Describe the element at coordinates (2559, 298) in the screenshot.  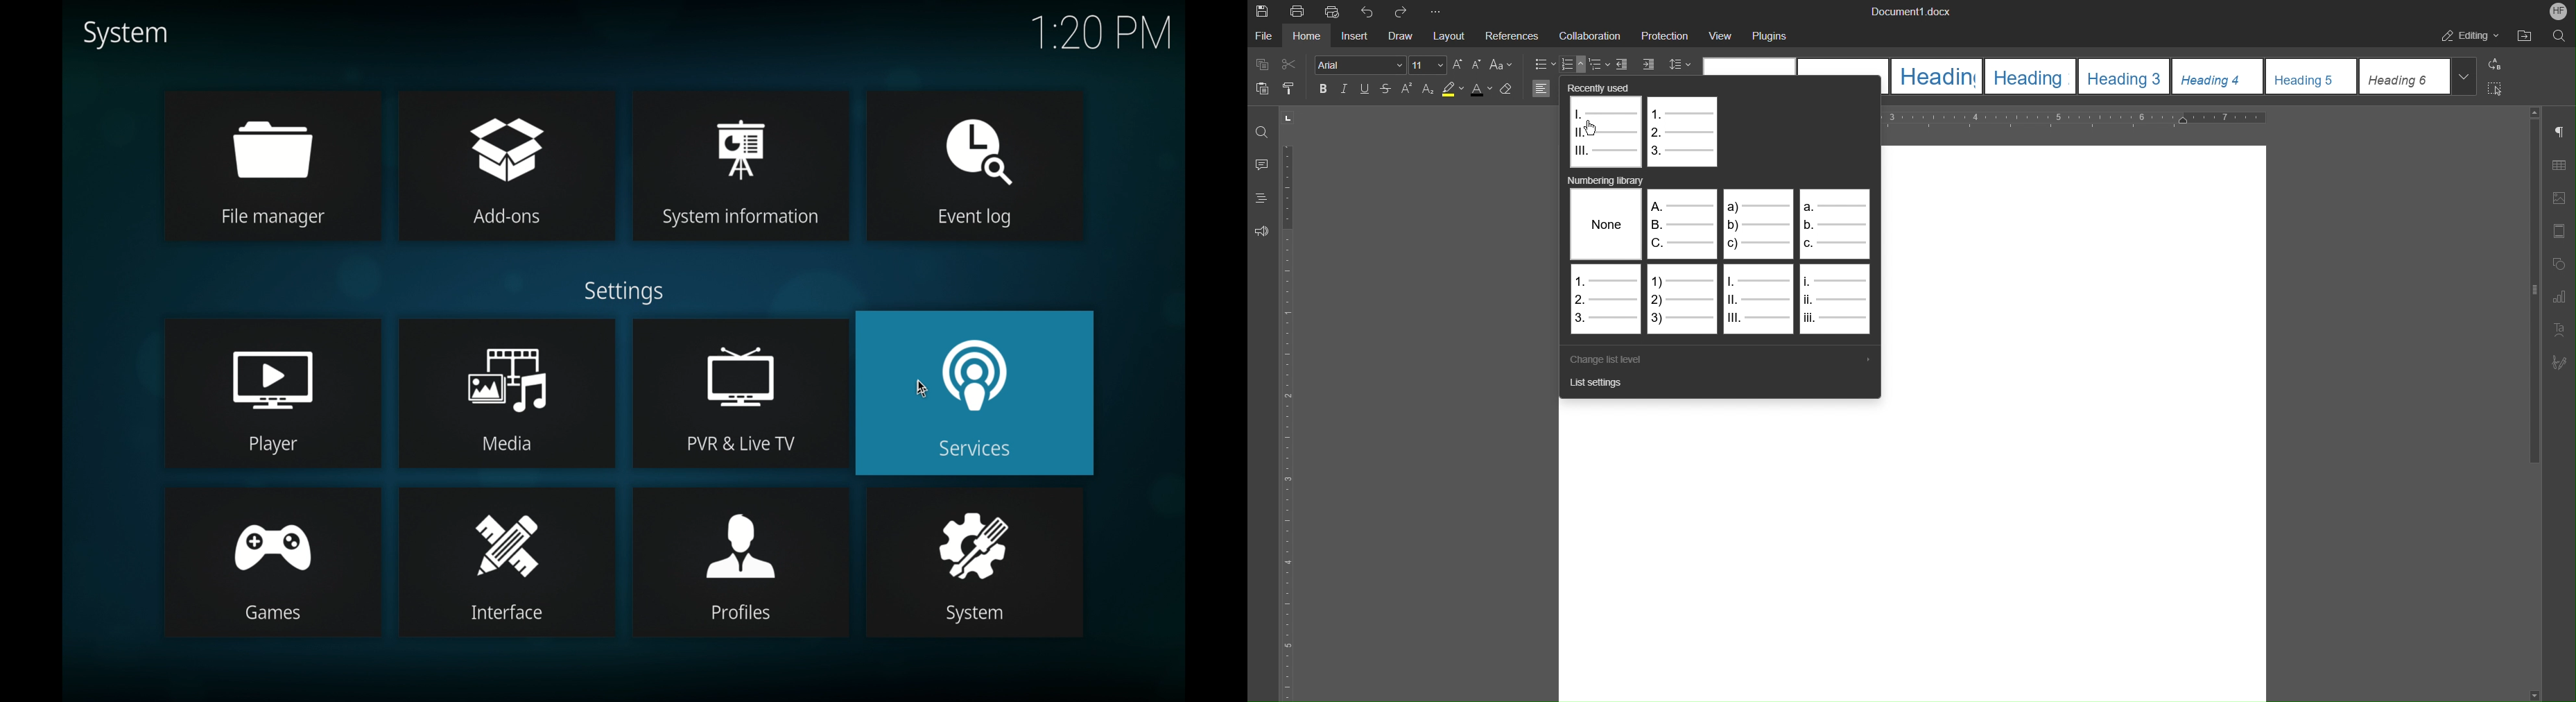
I see `Graph settings` at that location.